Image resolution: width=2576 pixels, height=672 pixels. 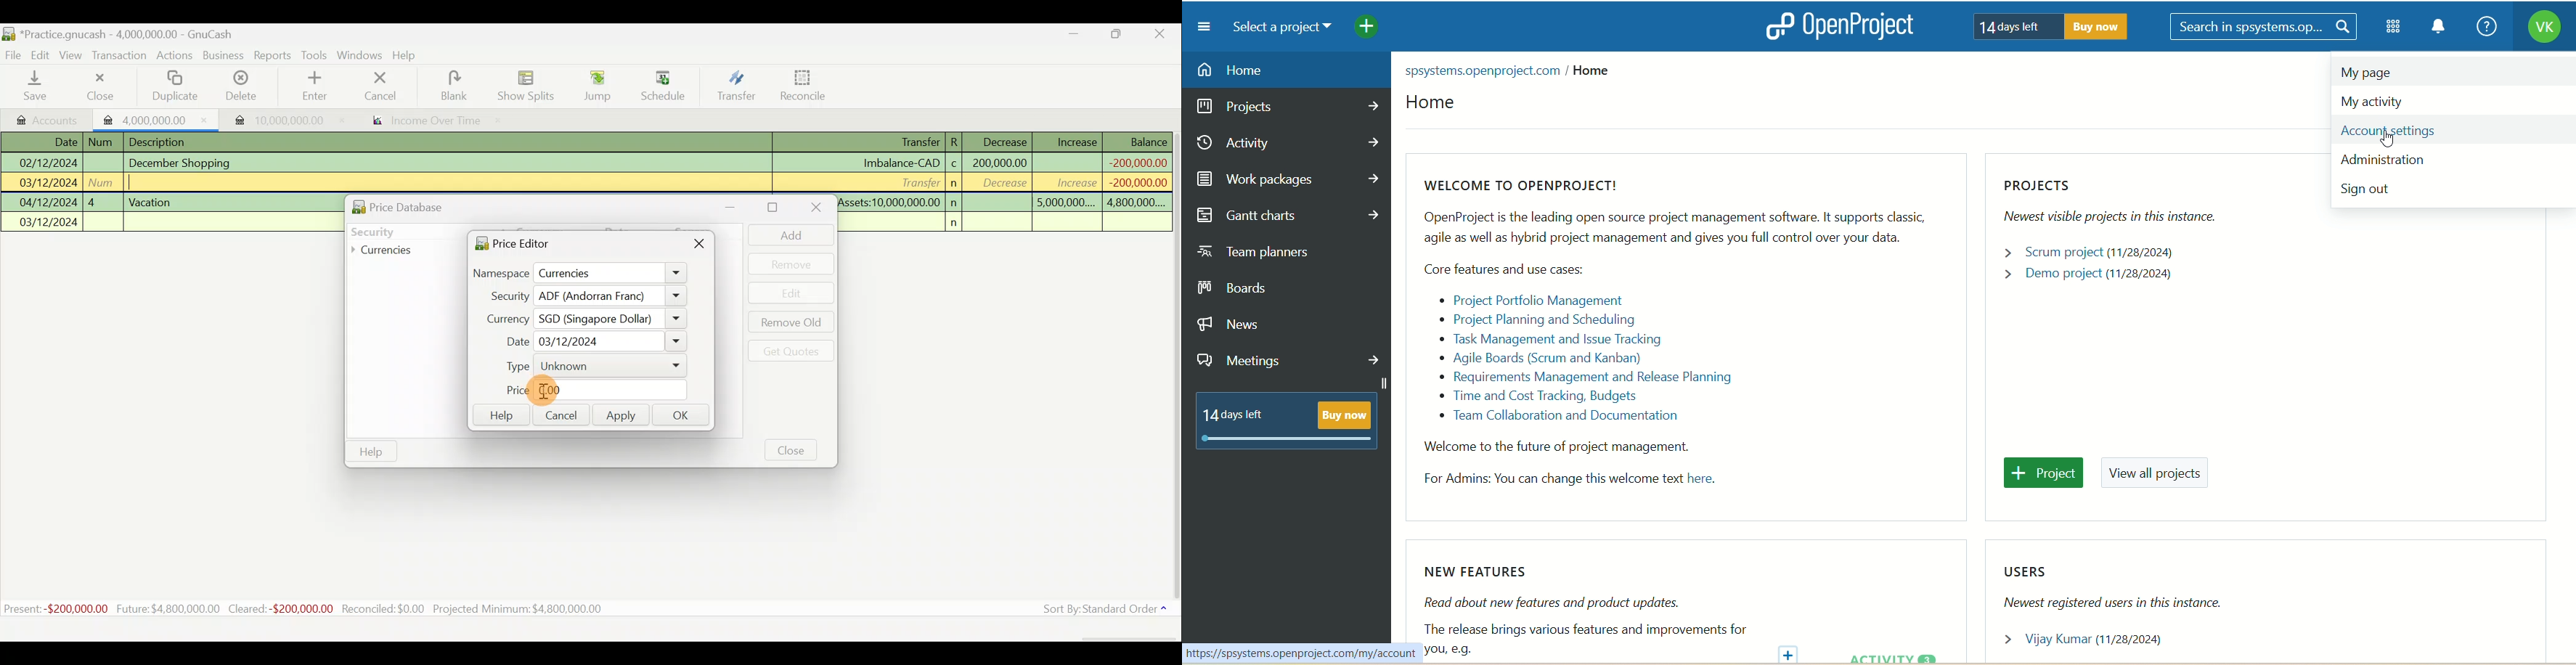 What do you see at coordinates (151, 201) in the screenshot?
I see `Vacation` at bounding box center [151, 201].